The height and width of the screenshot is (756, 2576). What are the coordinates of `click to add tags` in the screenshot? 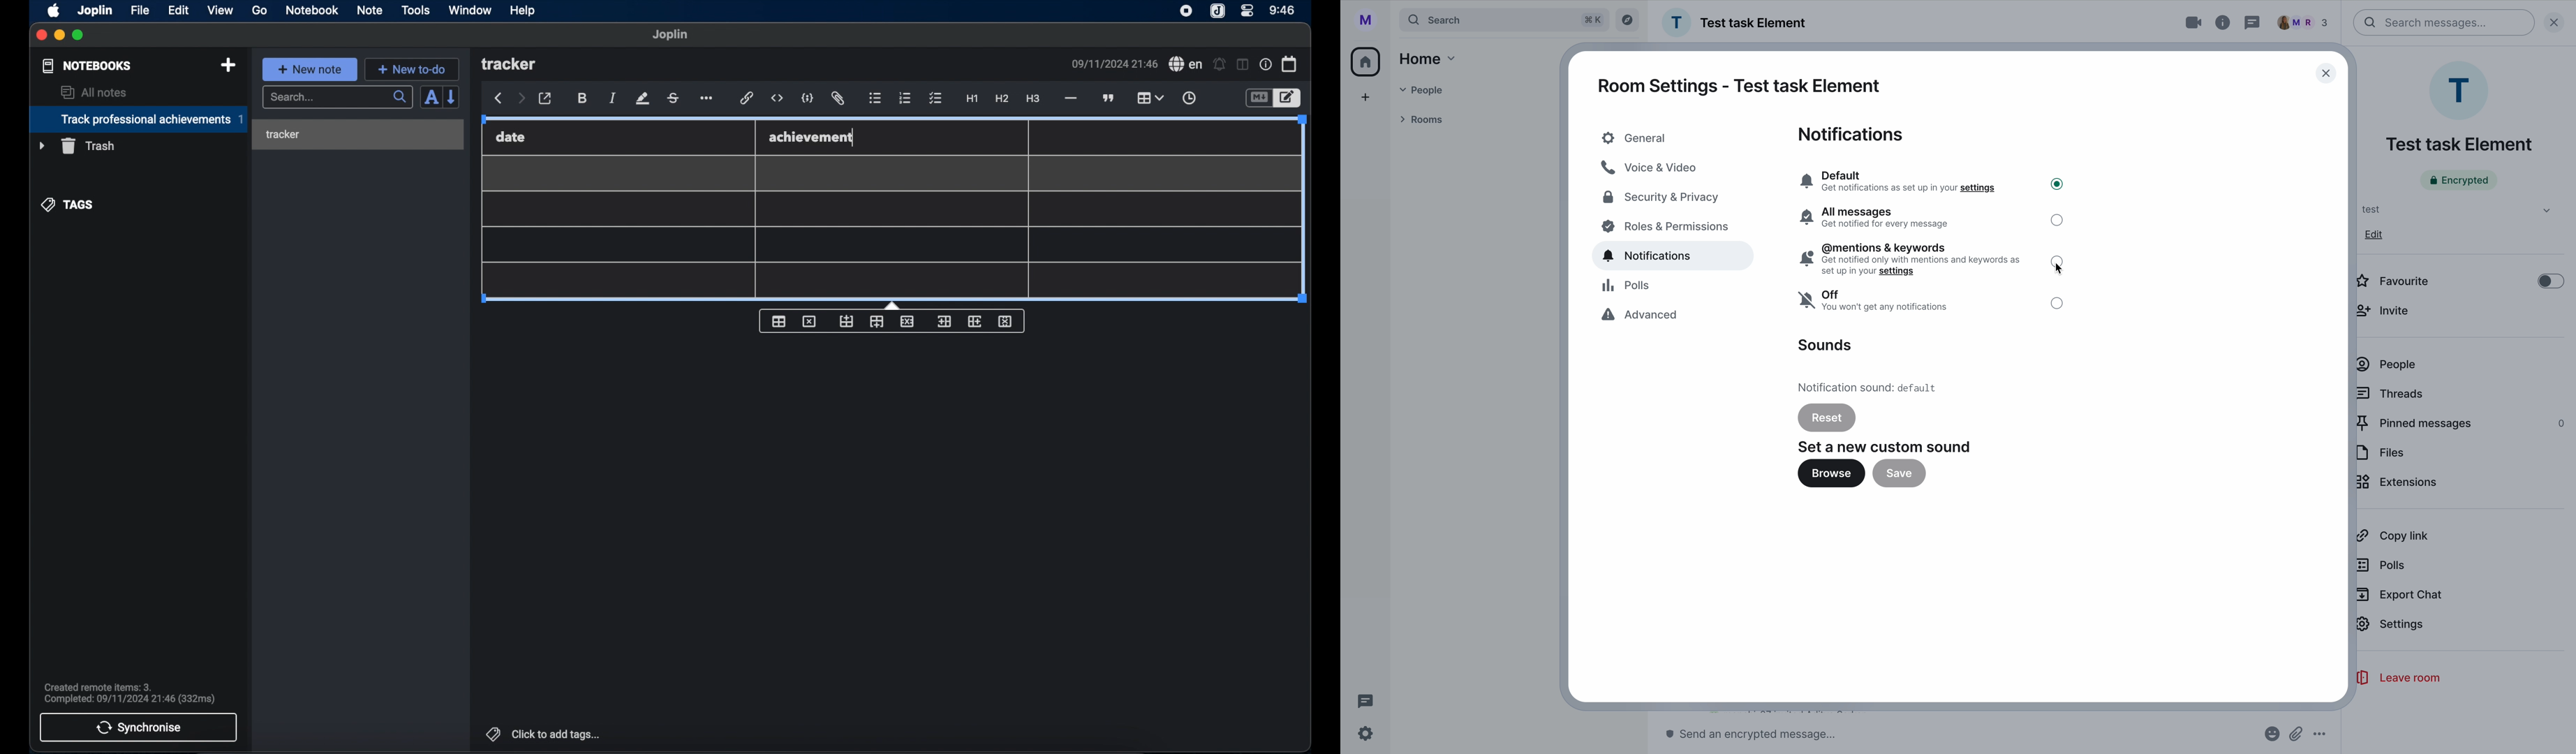 It's located at (541, 734).